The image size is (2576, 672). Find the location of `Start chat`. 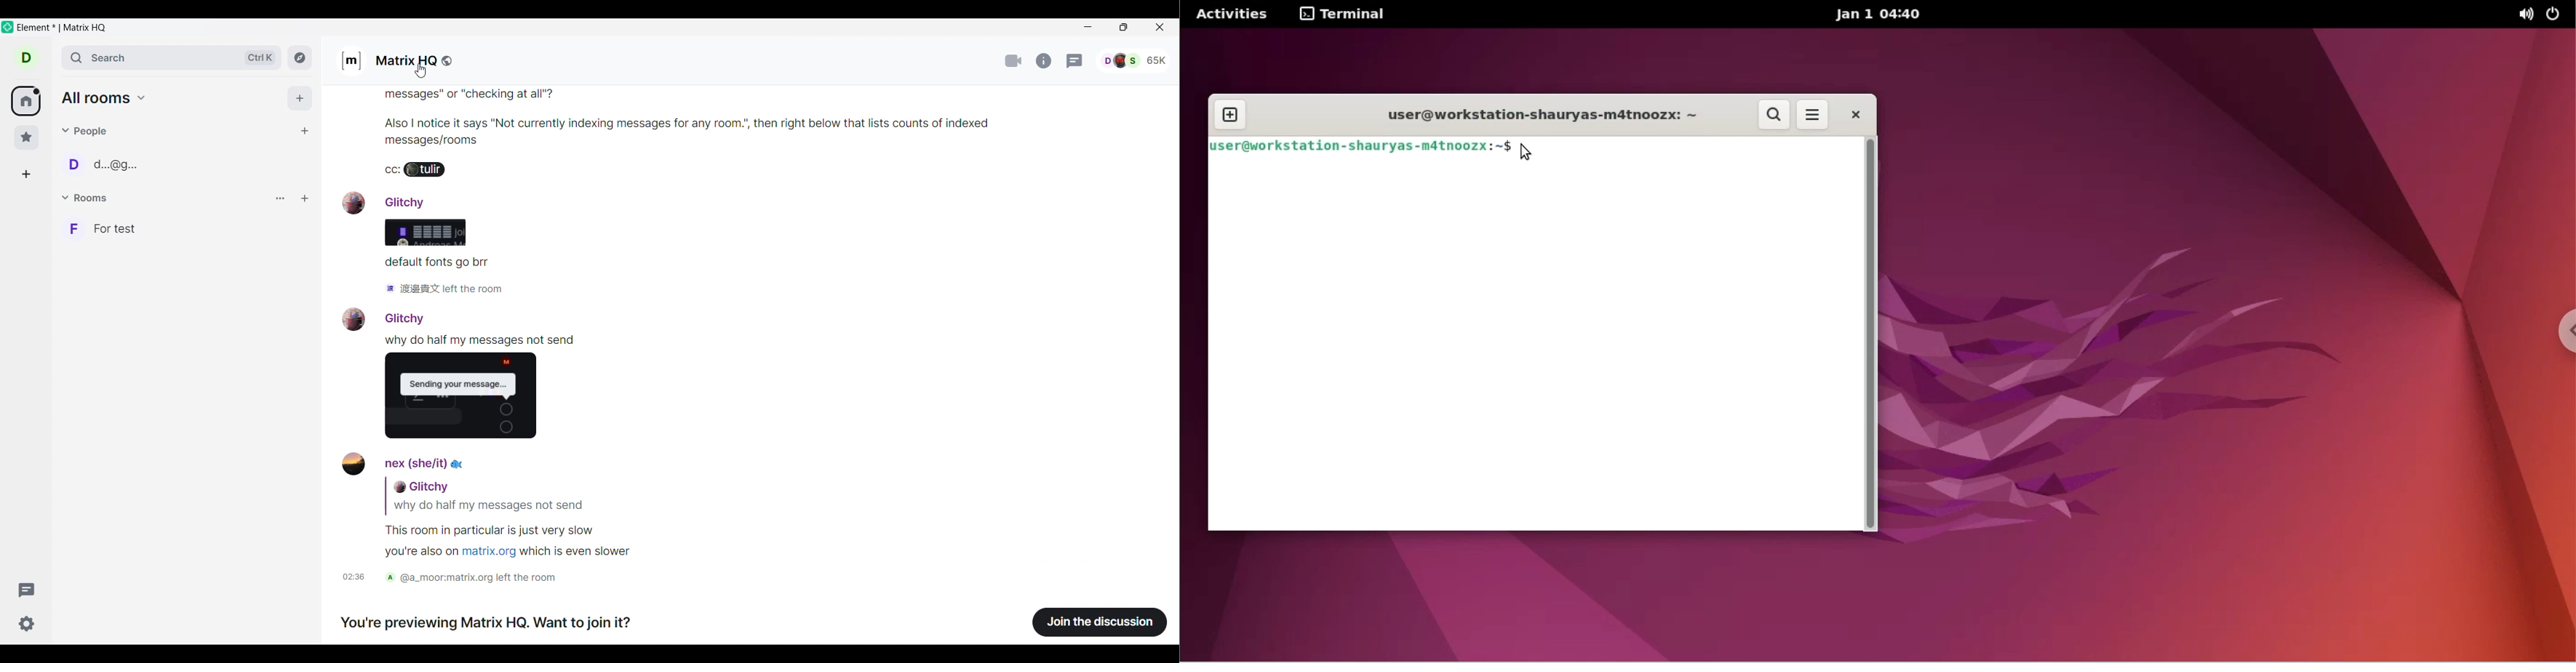

Start chat is located at coordinates (305, 131).